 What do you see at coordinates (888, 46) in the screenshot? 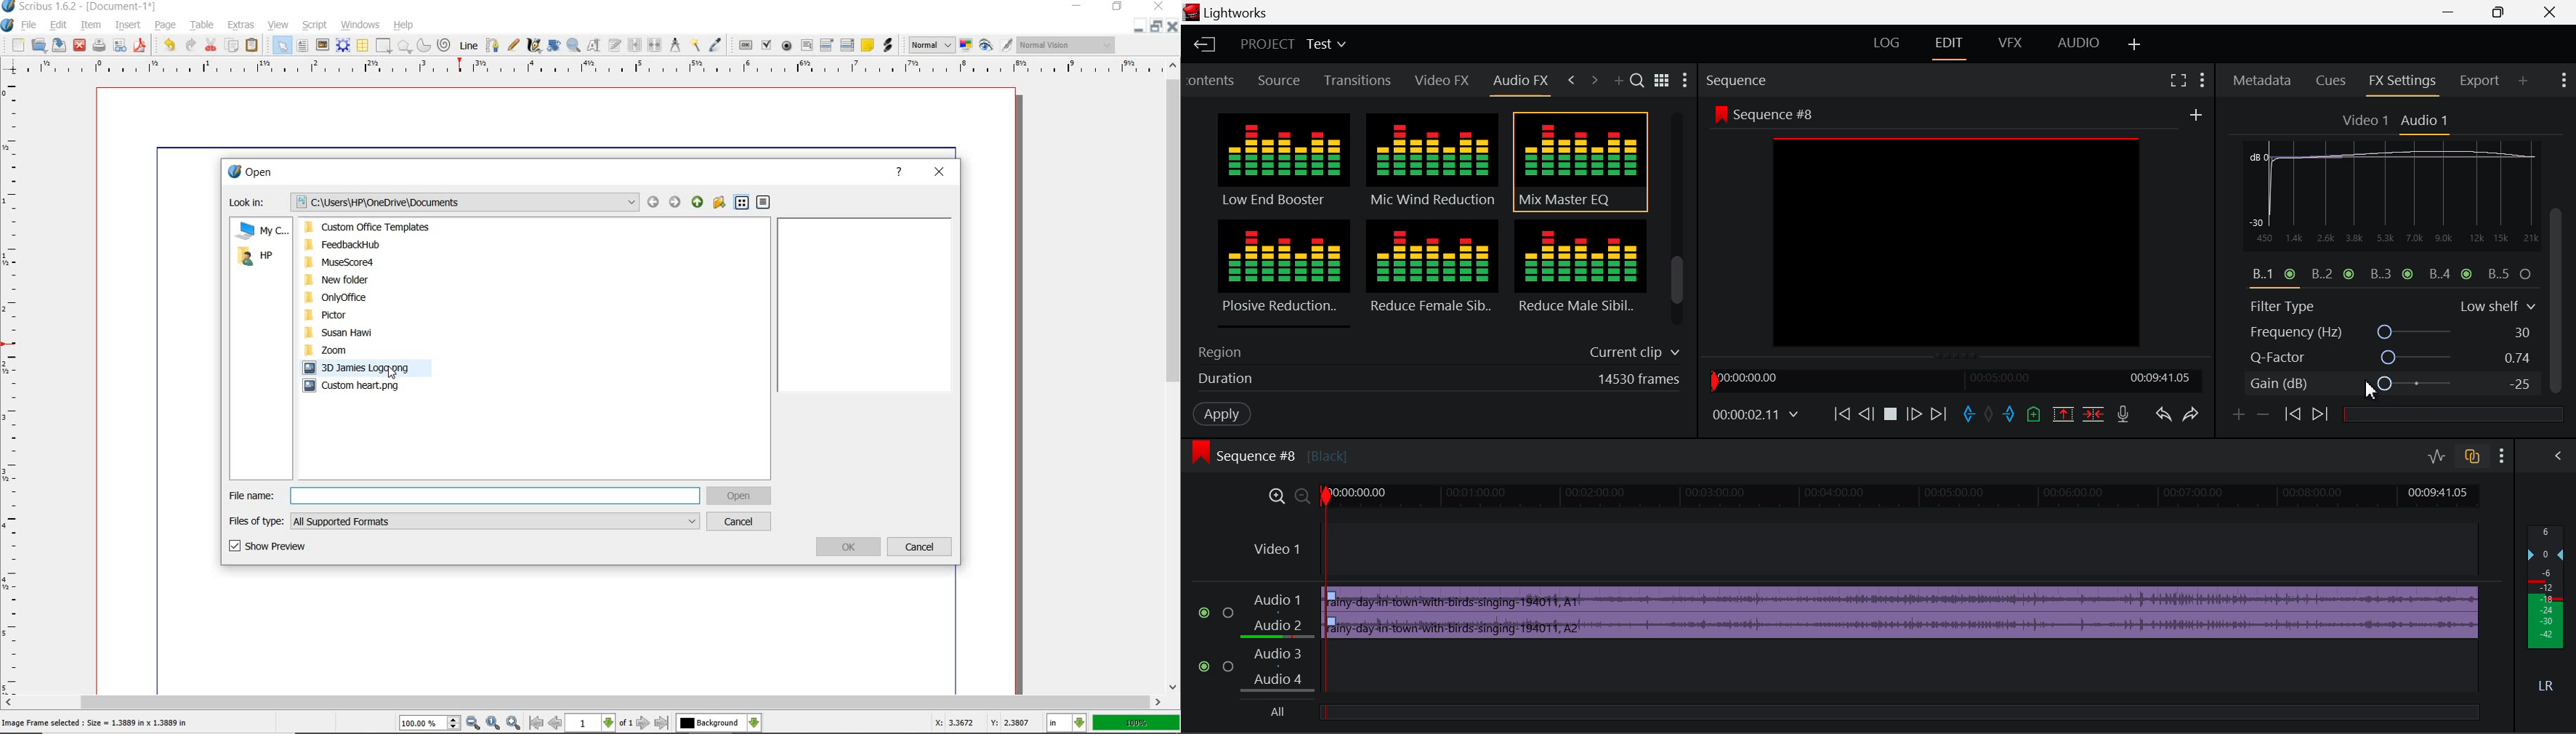
I see `link annotation` at bounding box center [888, 46].